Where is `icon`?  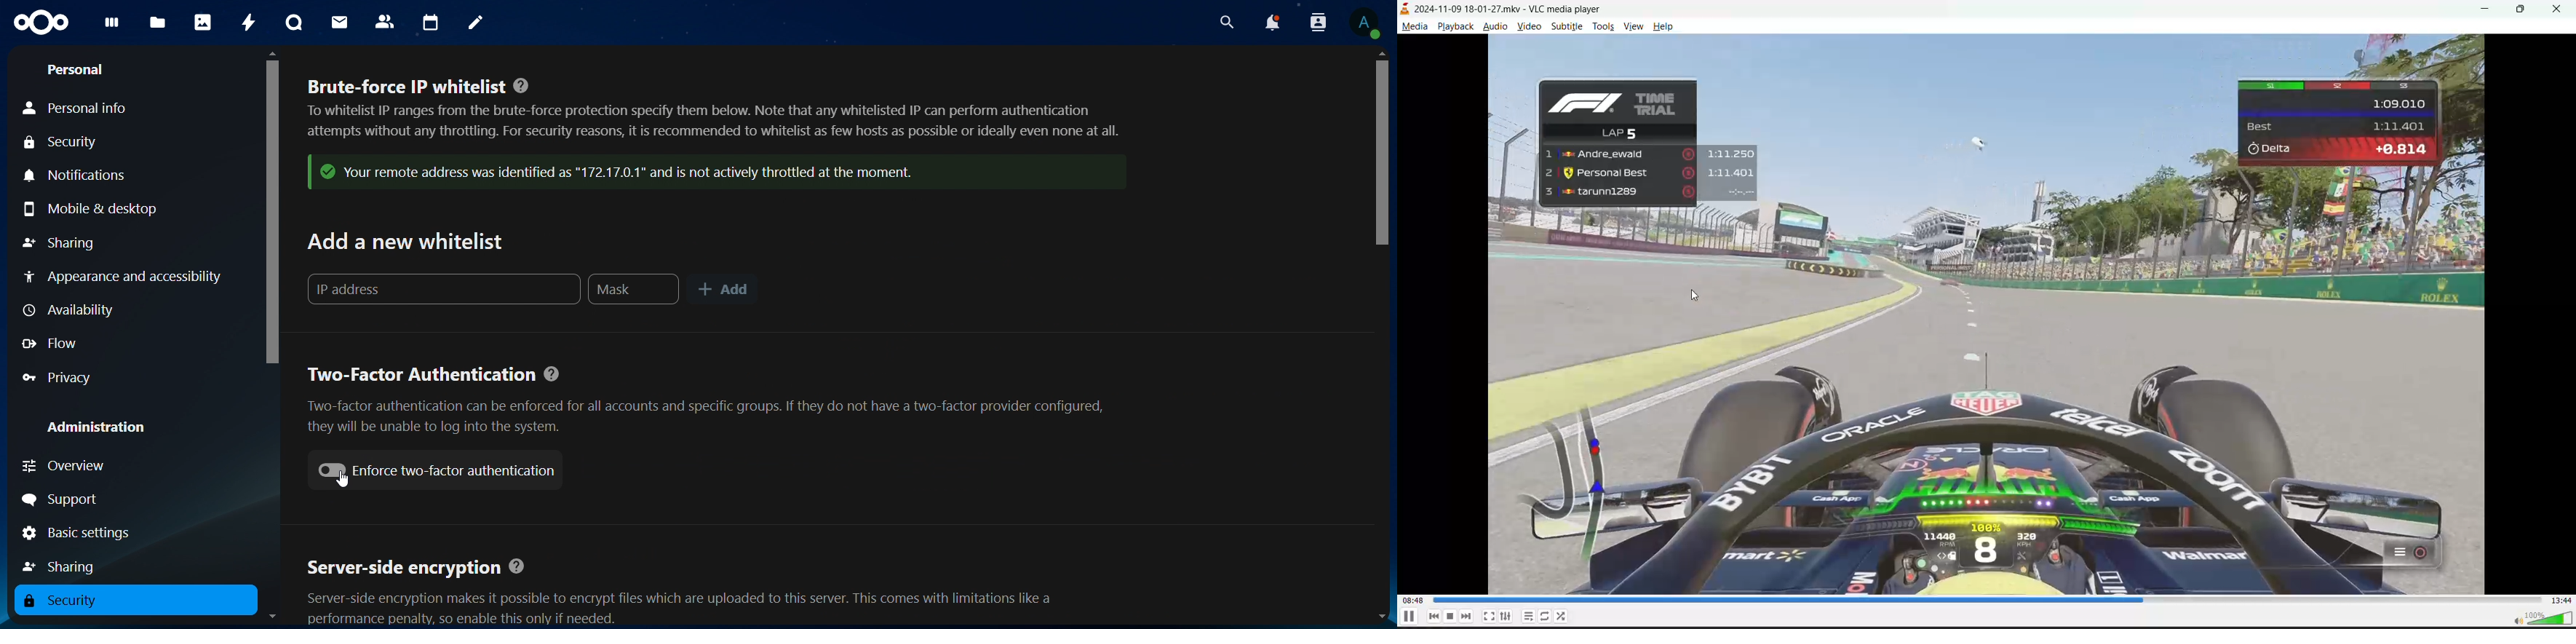
icon is located at coordinates (41, 23).